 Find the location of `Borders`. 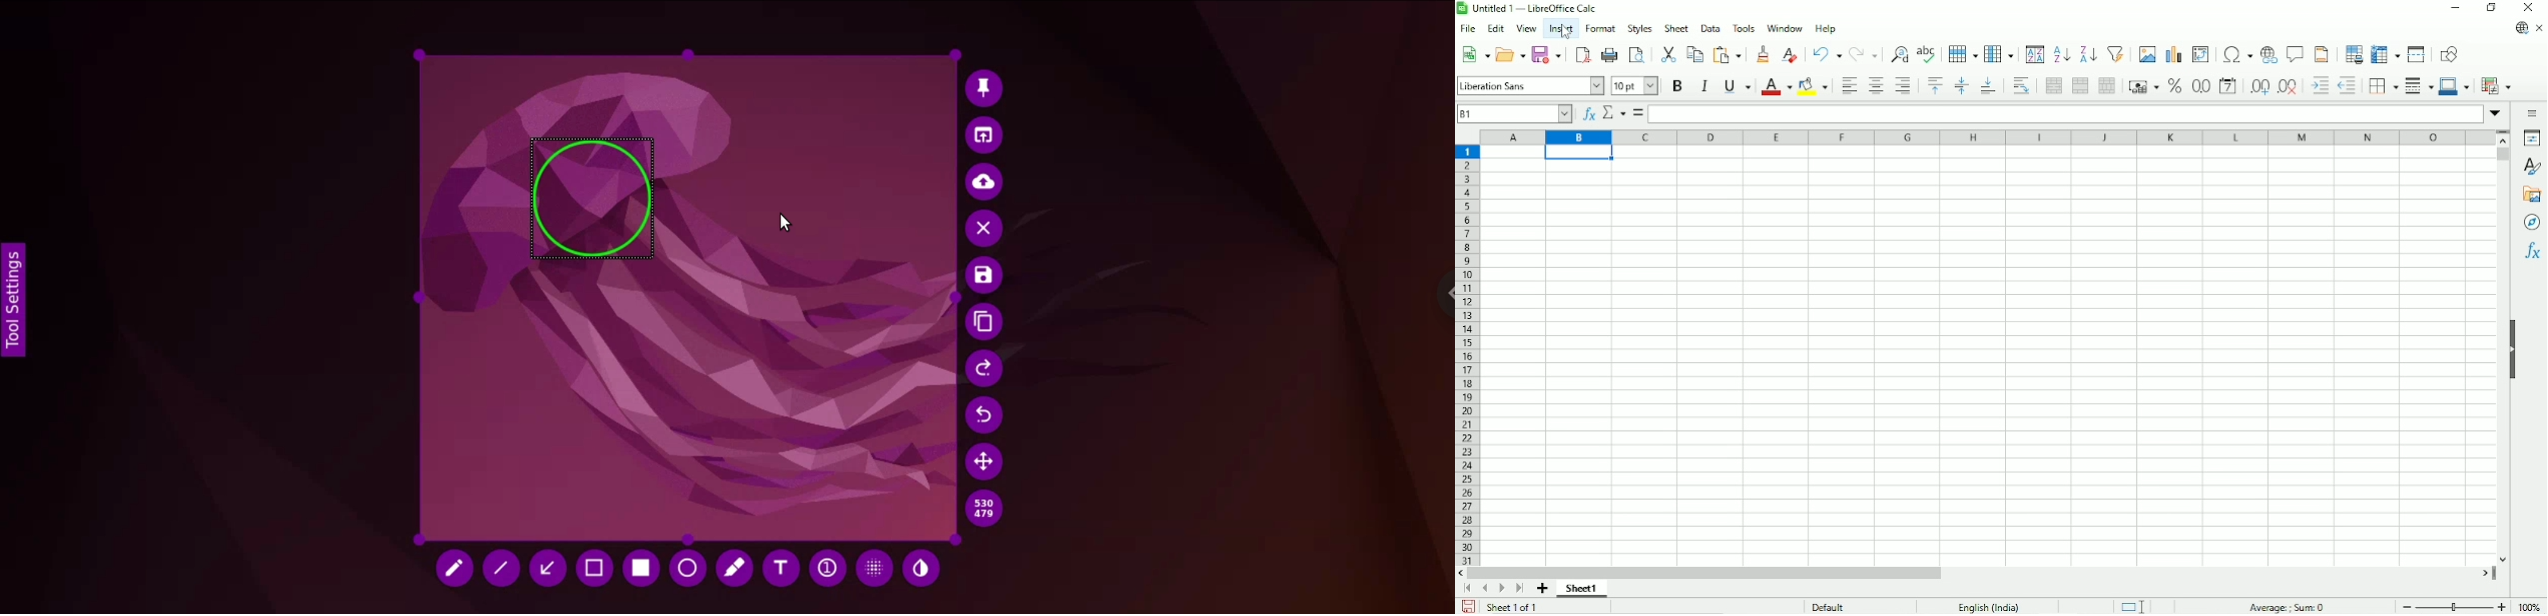

Borders is located at coordinates (2383, 85).